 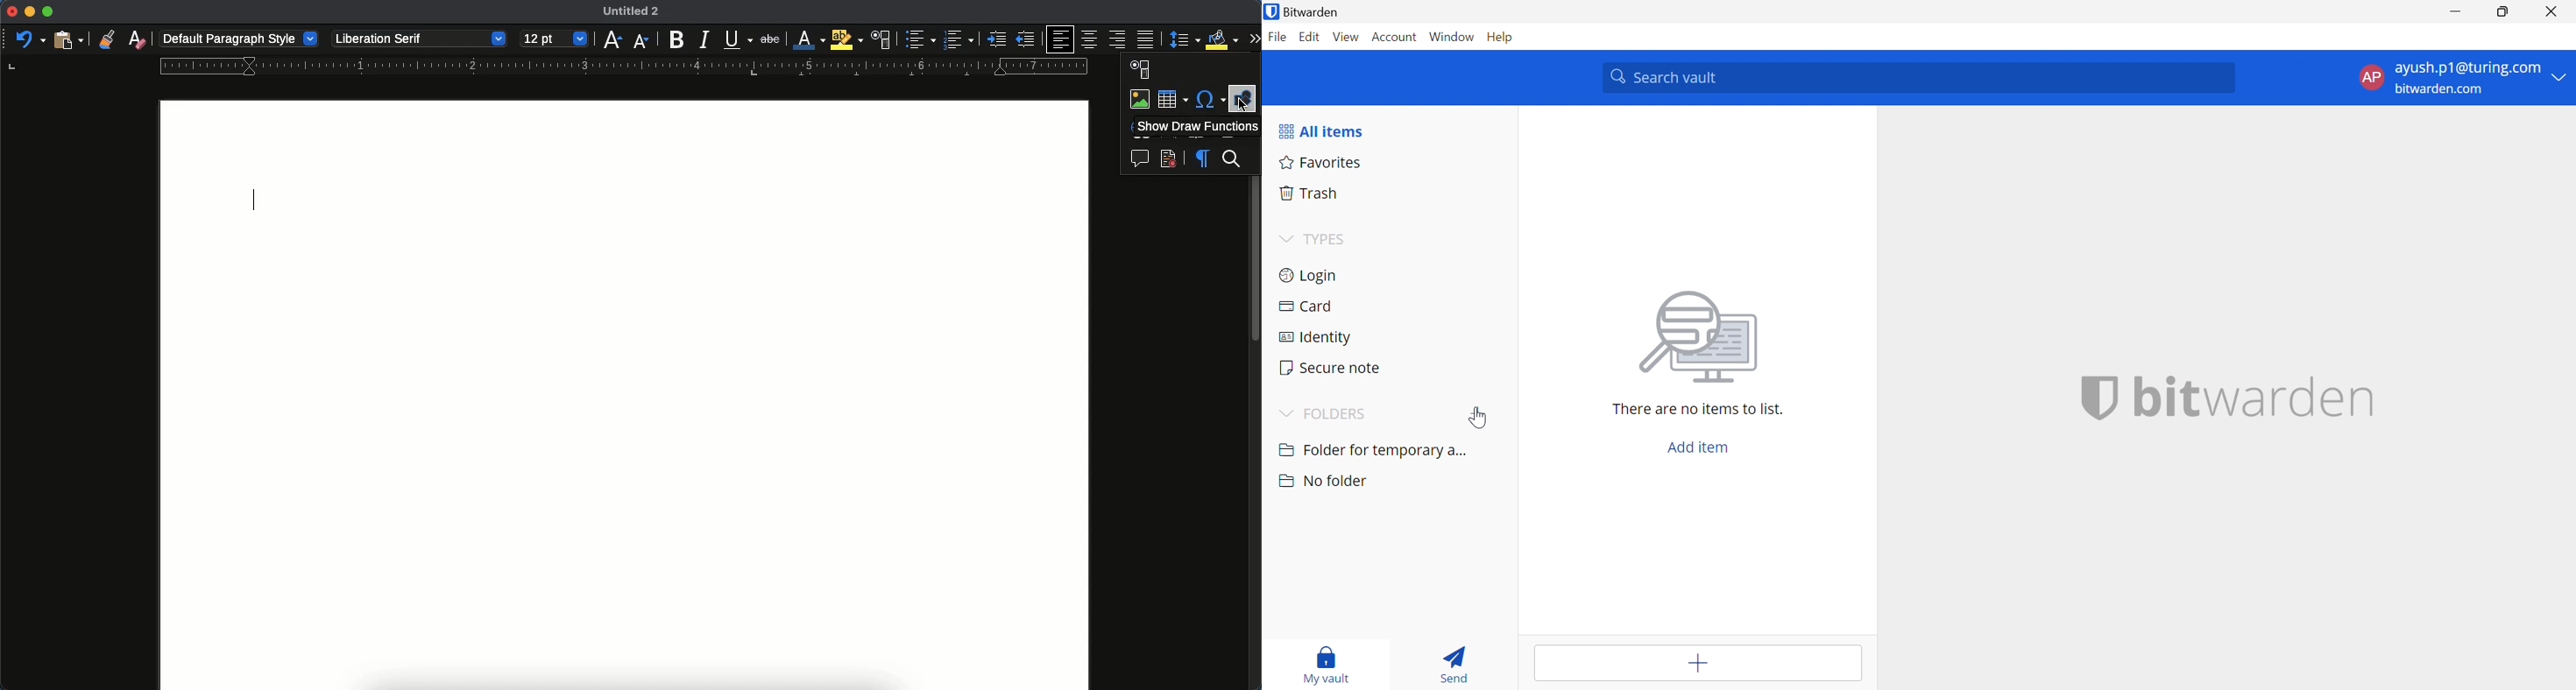 What do you see at coordinates (738, 40) in the screenshot?
I see `underline` at bounding box center [738, 40].